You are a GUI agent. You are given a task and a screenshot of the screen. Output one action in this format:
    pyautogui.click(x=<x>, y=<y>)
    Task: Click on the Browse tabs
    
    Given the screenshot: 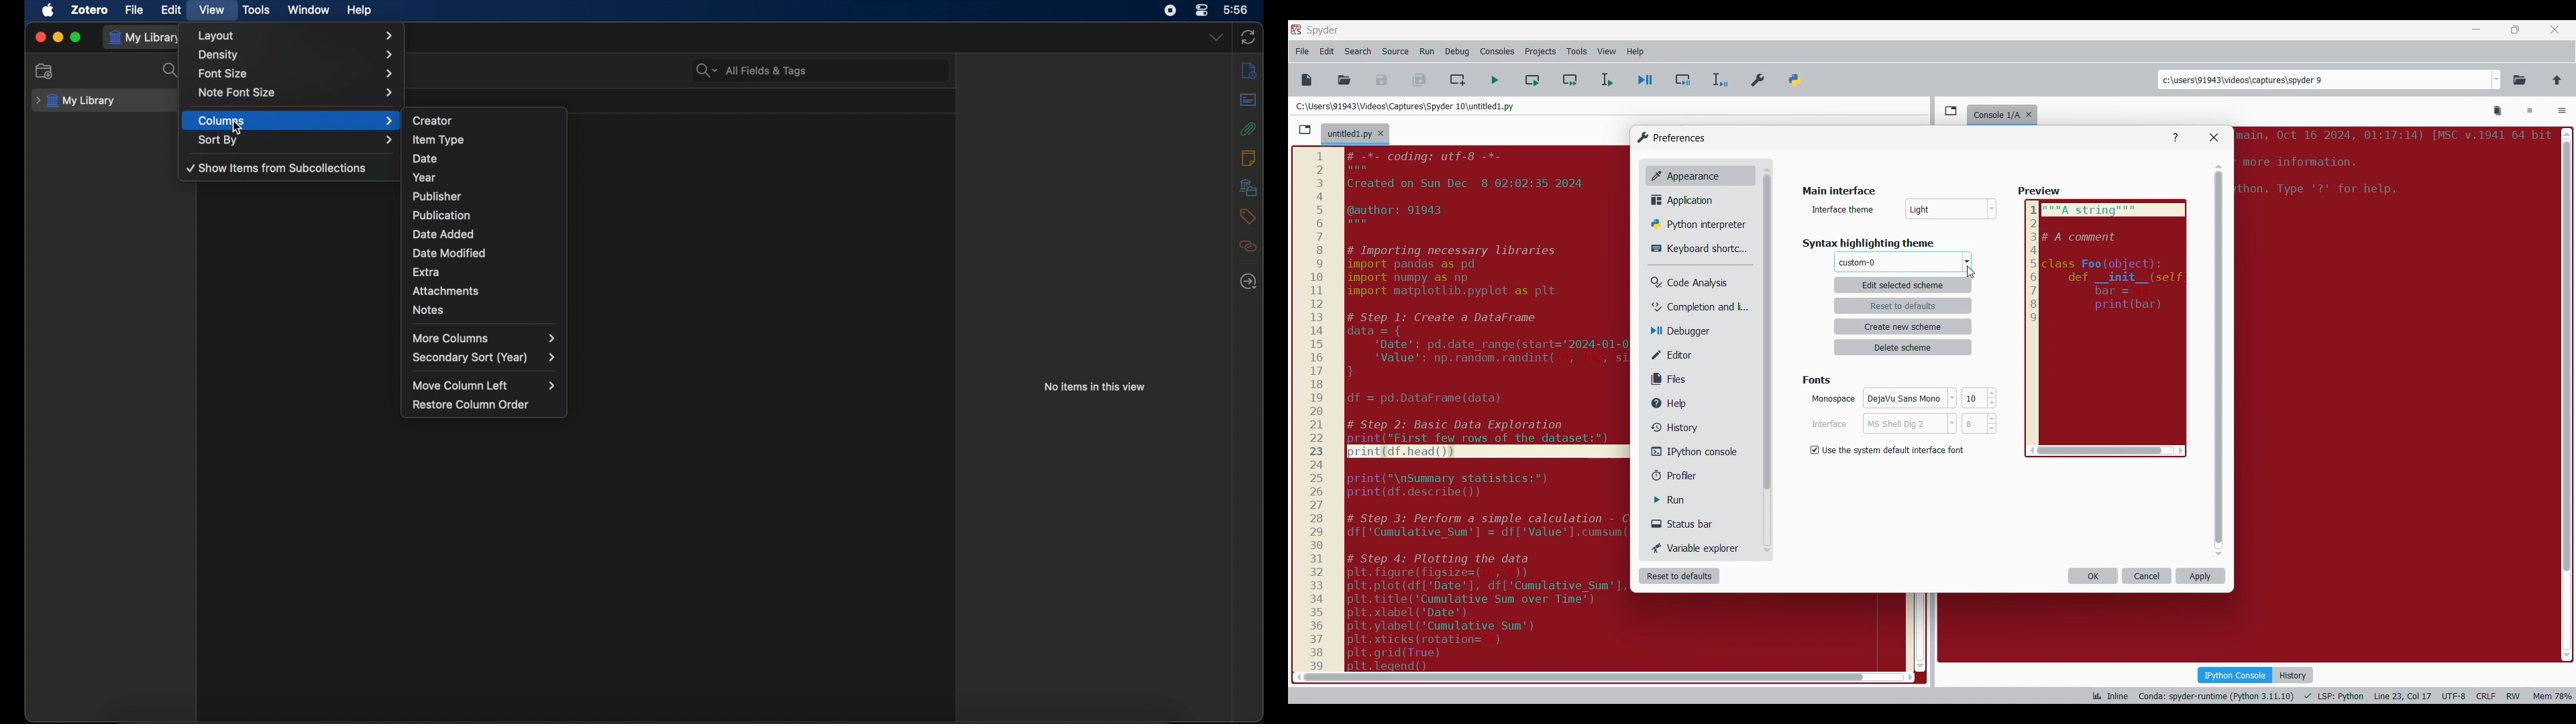 What is the action you would take?
    pyautogui.click(x=1951, y=111)
    